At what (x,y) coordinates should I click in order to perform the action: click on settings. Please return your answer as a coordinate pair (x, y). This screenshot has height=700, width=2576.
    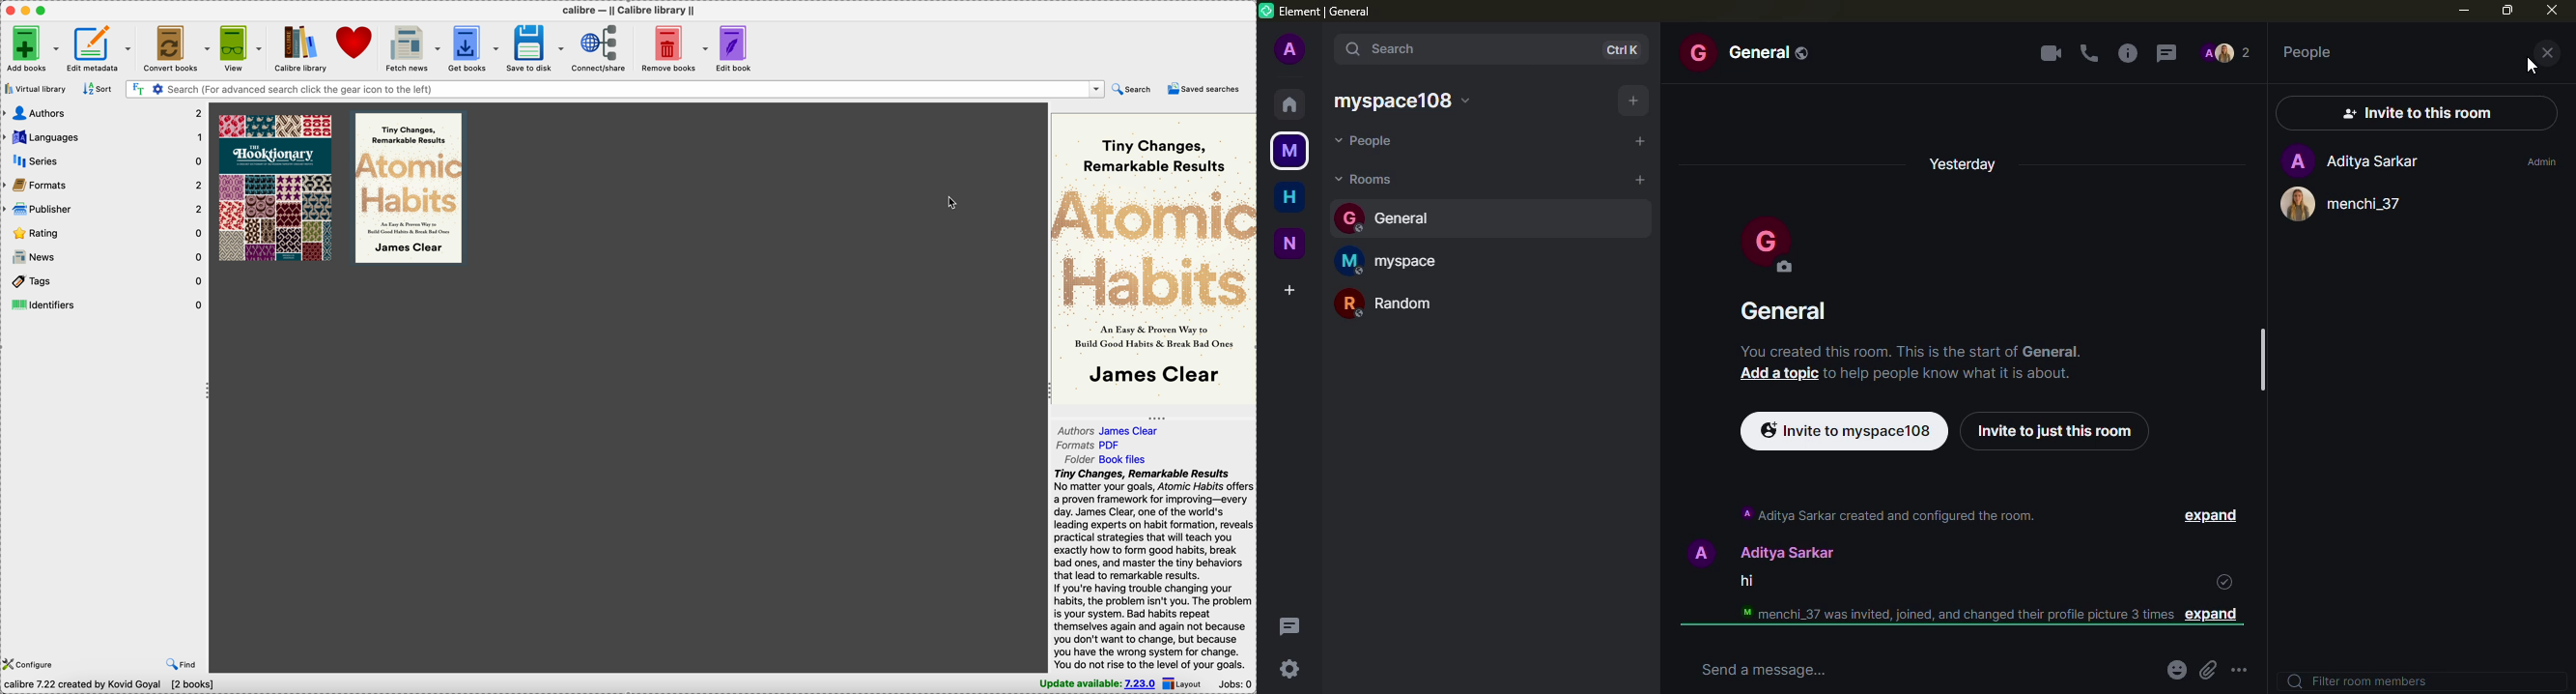
    Looking at the image, I should click on (1288, 669).